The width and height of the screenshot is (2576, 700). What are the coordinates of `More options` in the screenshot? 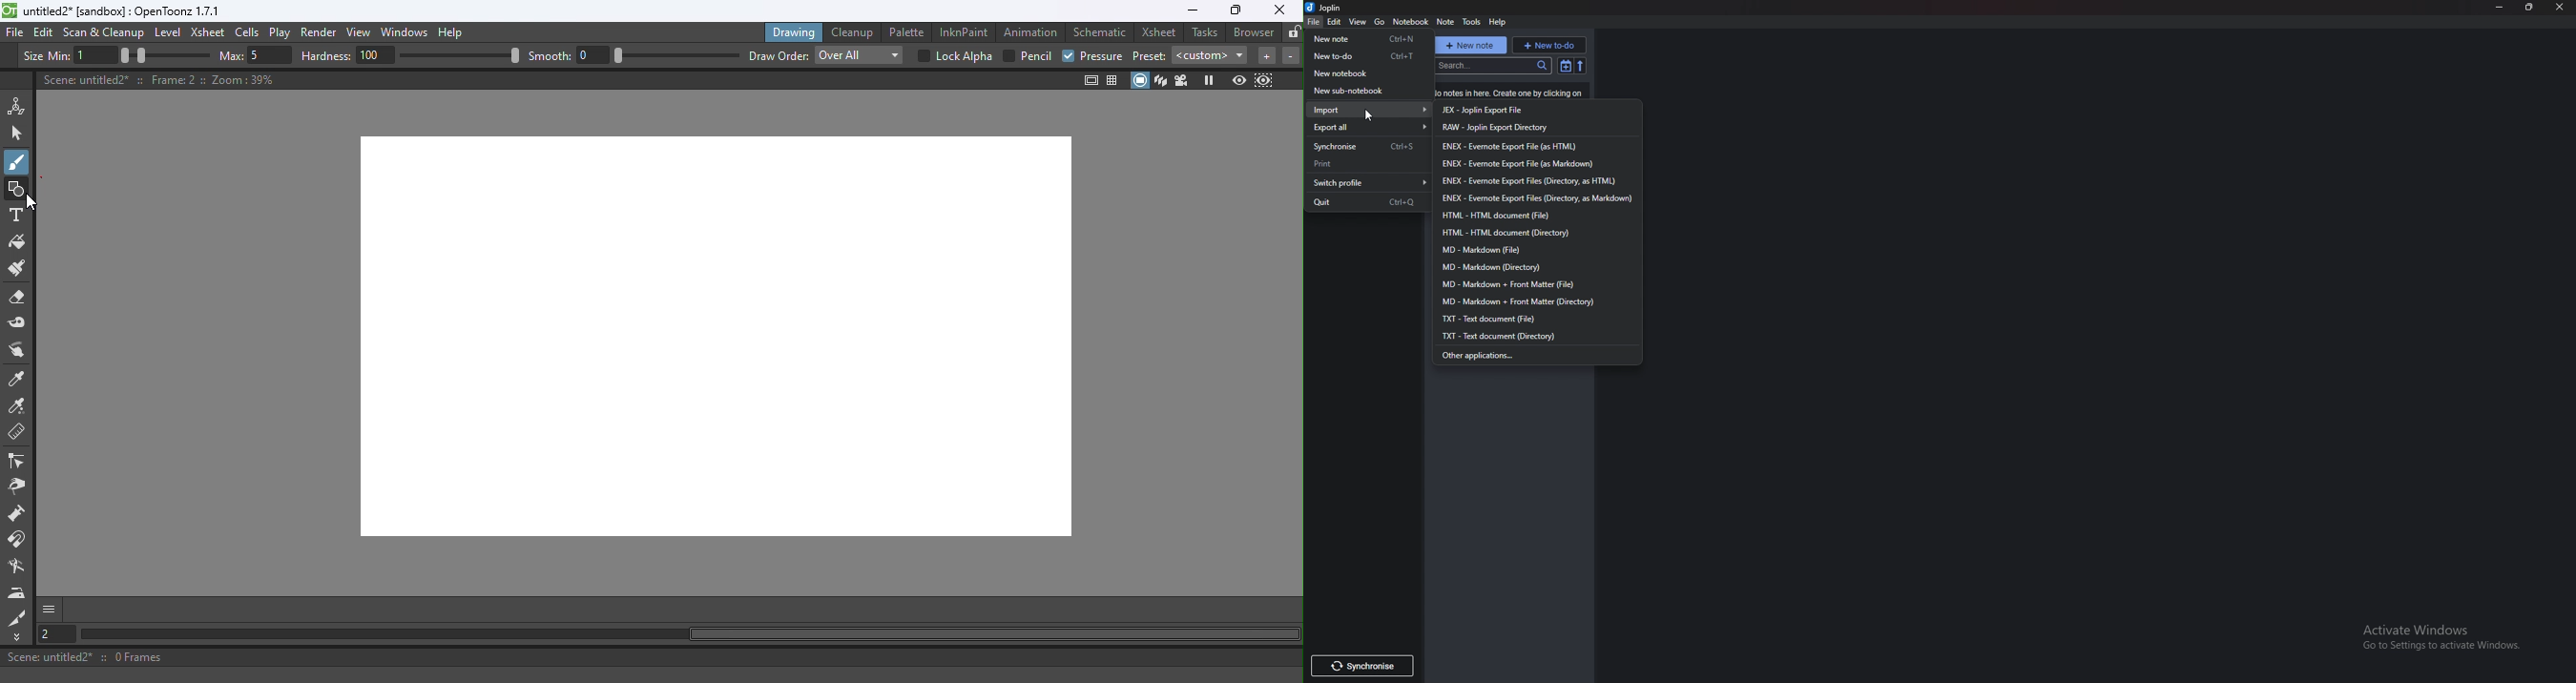 It's located at (49, 609).